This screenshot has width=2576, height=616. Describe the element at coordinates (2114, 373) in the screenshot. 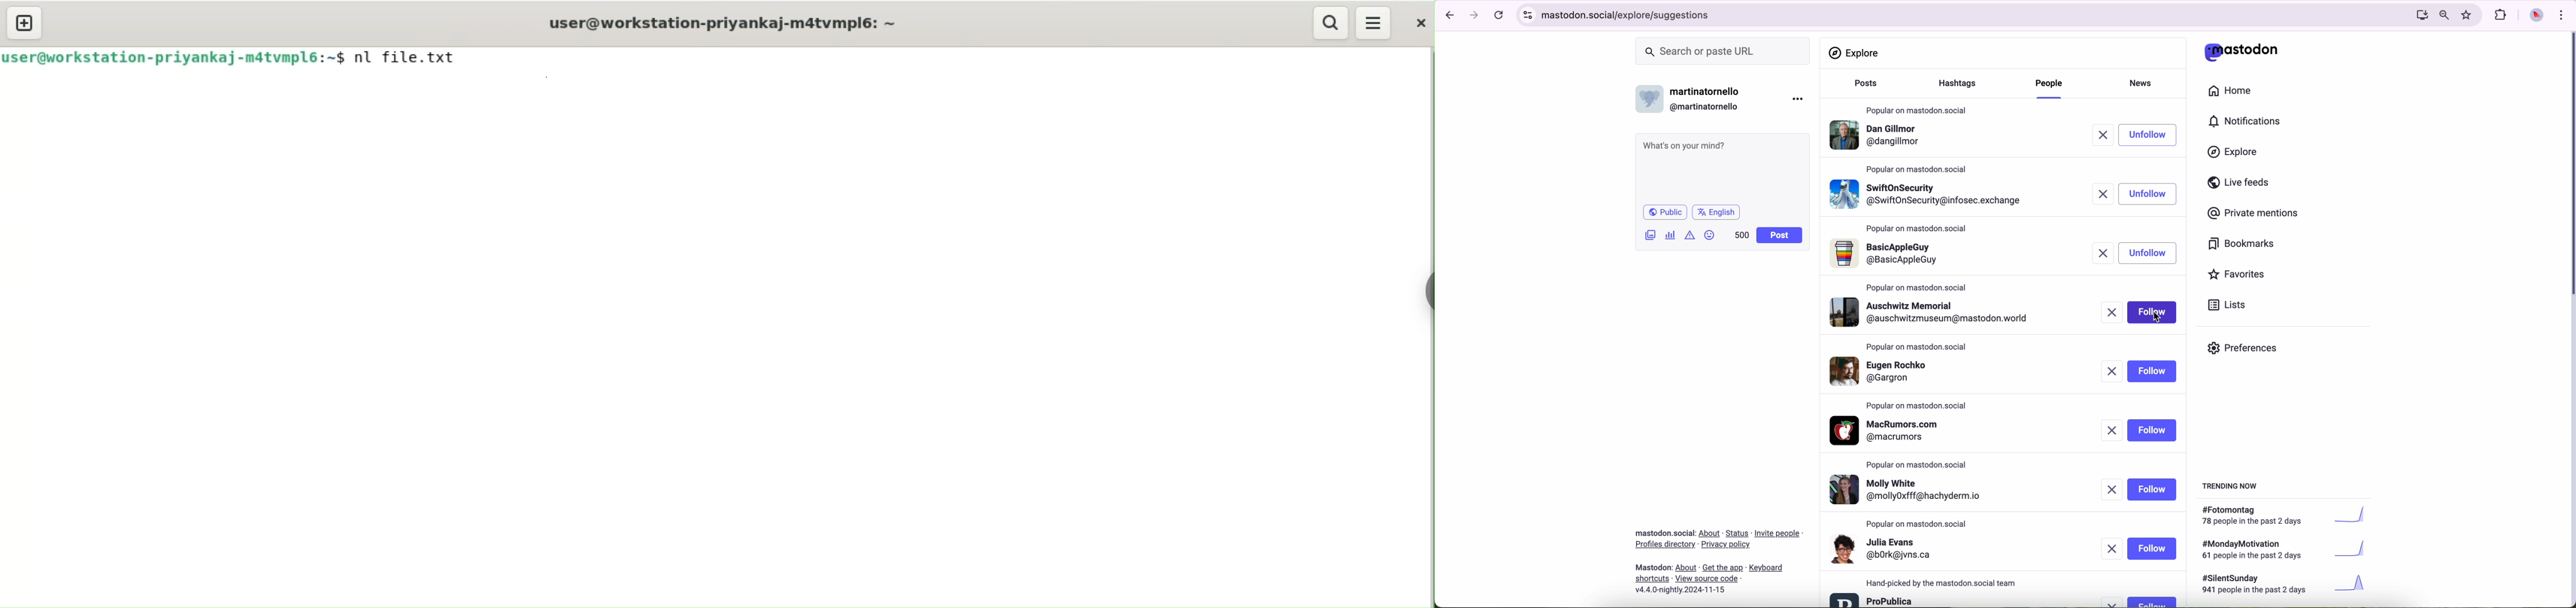

I see `remove` at that location.